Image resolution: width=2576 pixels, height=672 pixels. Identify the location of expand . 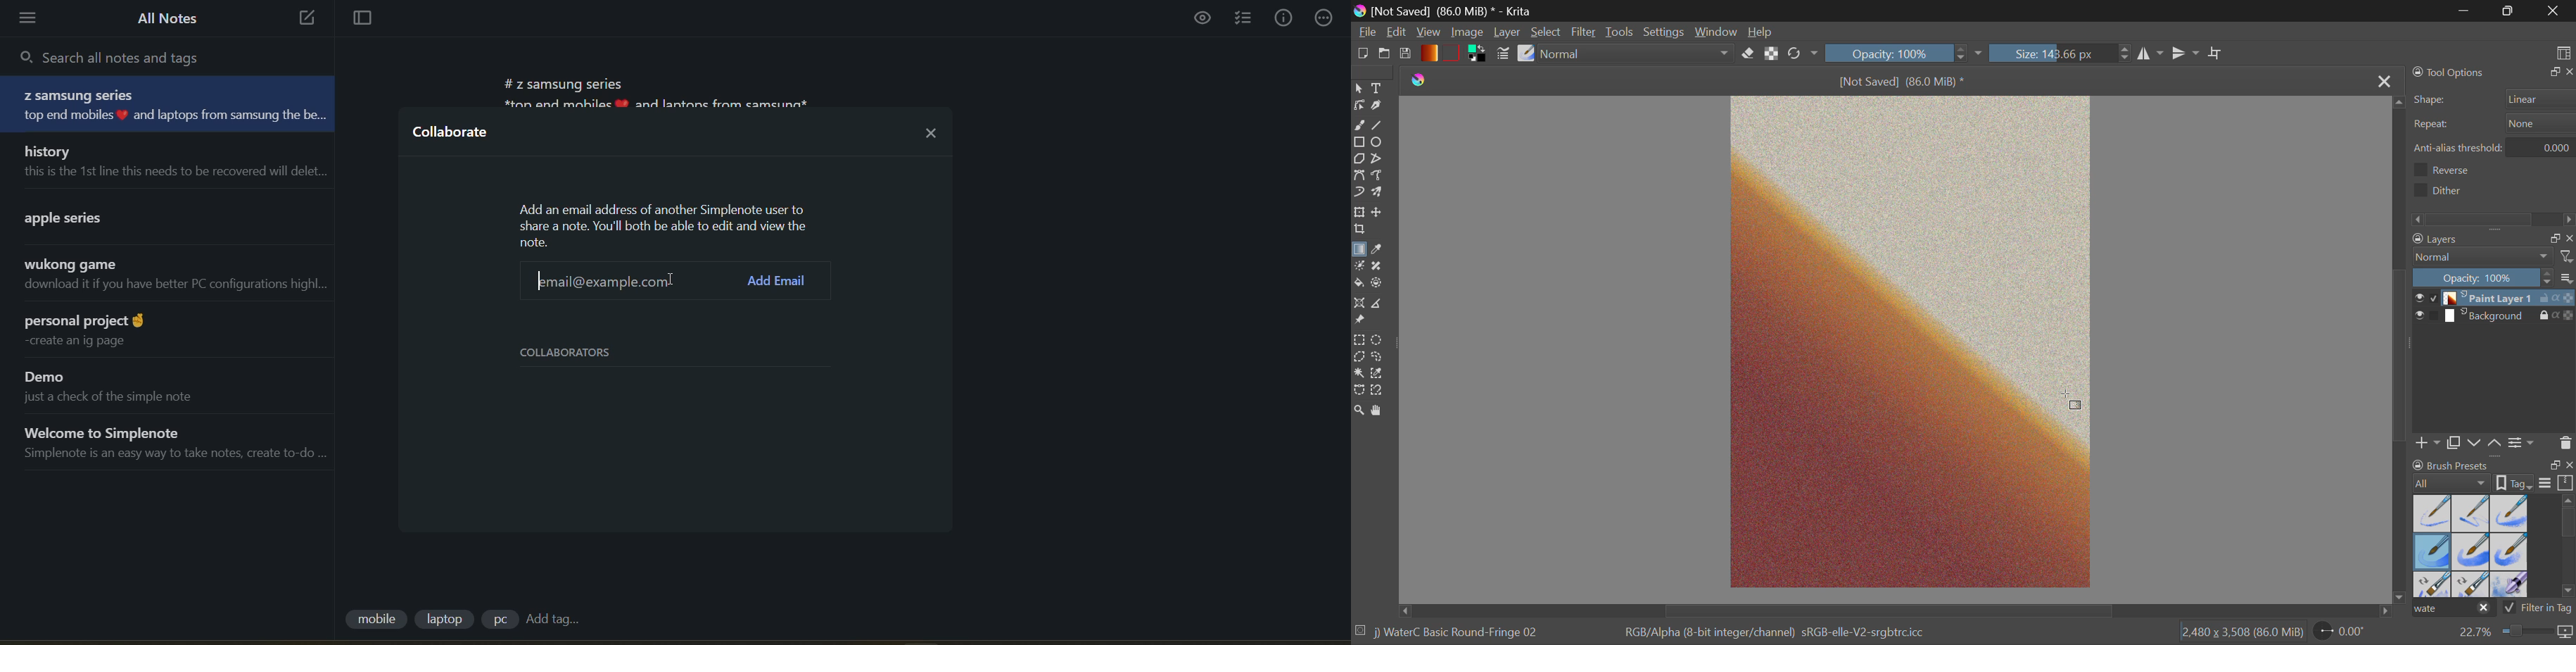
(2552, 72).